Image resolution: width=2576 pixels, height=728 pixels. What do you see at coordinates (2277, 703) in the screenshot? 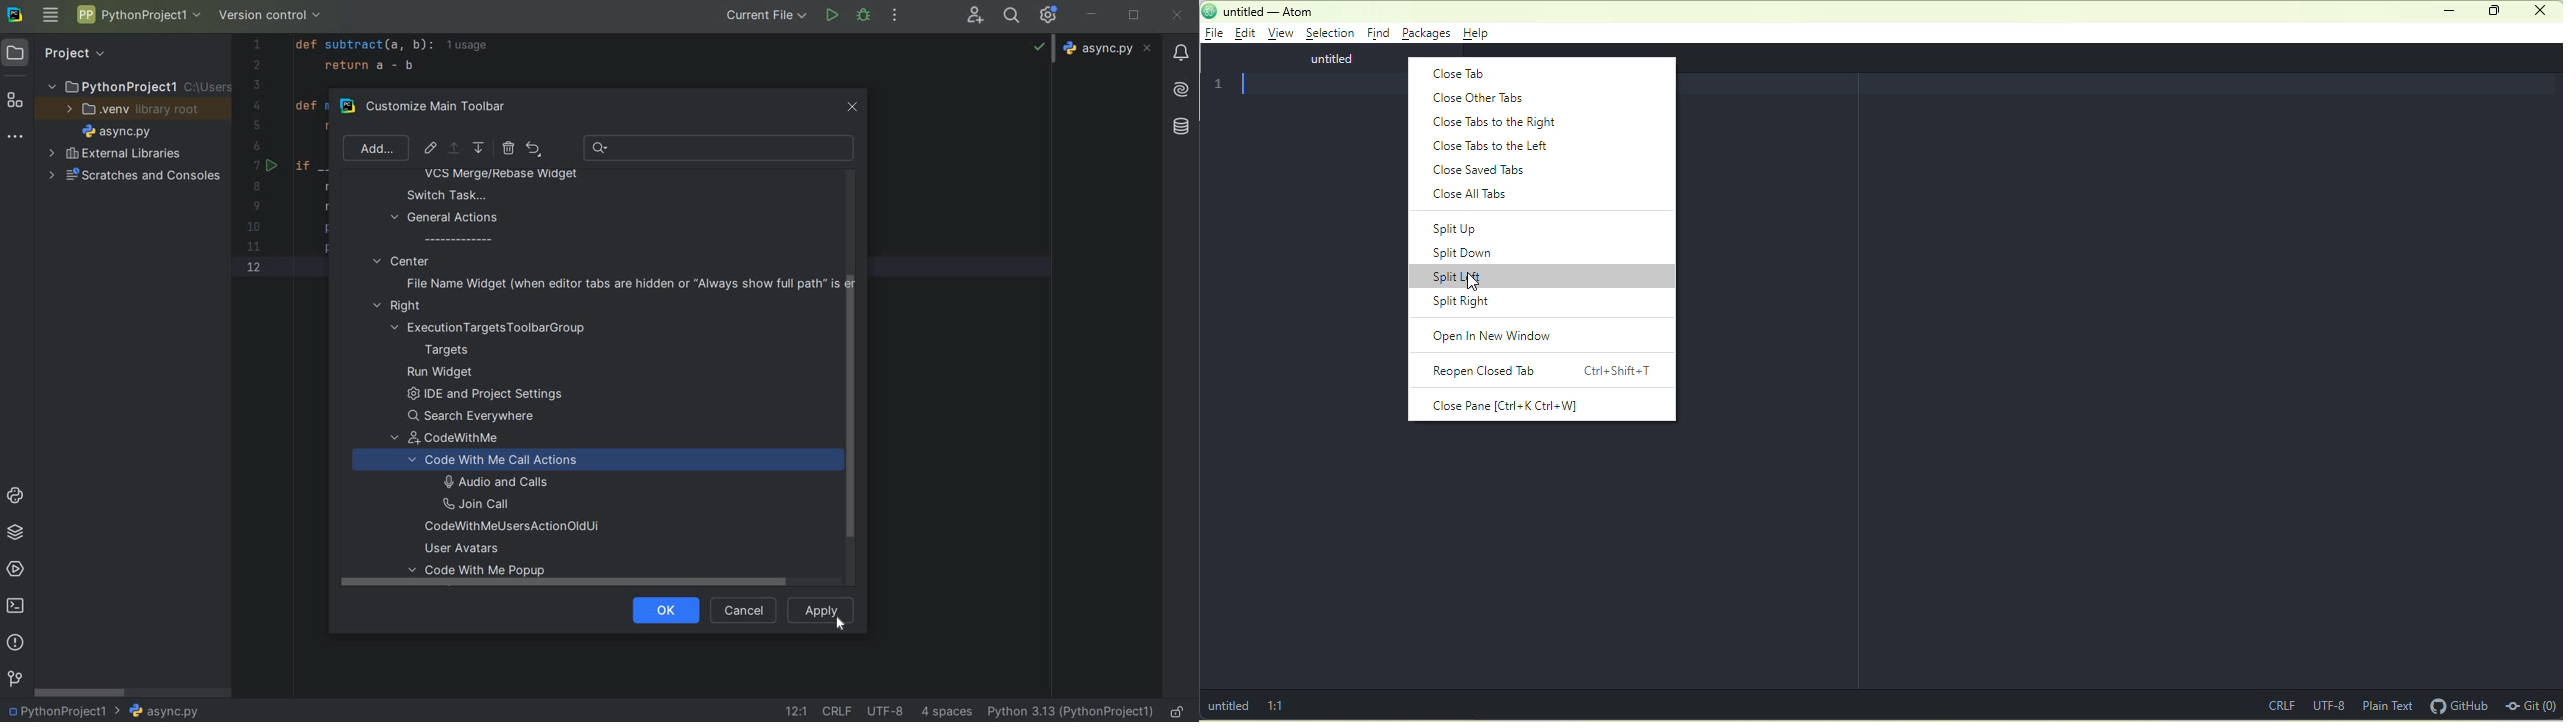
I see `CRLF` at bounding box center [2277, 703].